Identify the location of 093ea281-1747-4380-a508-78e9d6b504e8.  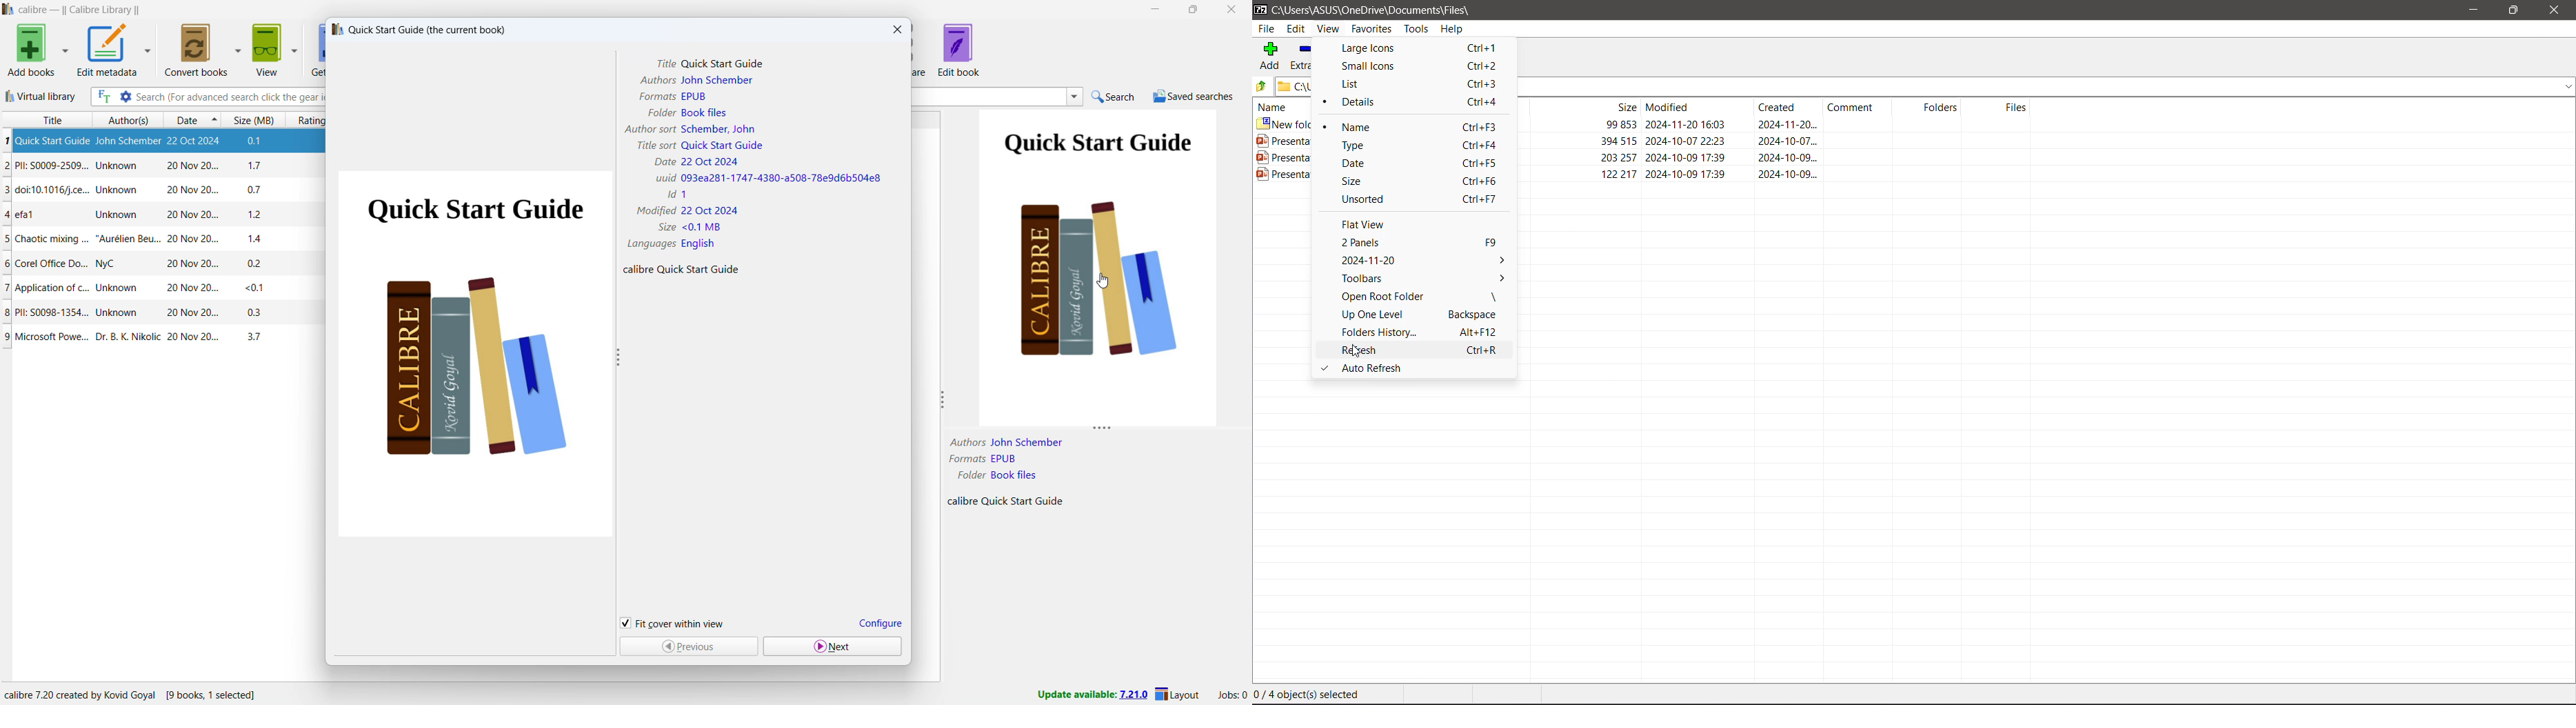
(782, 179).